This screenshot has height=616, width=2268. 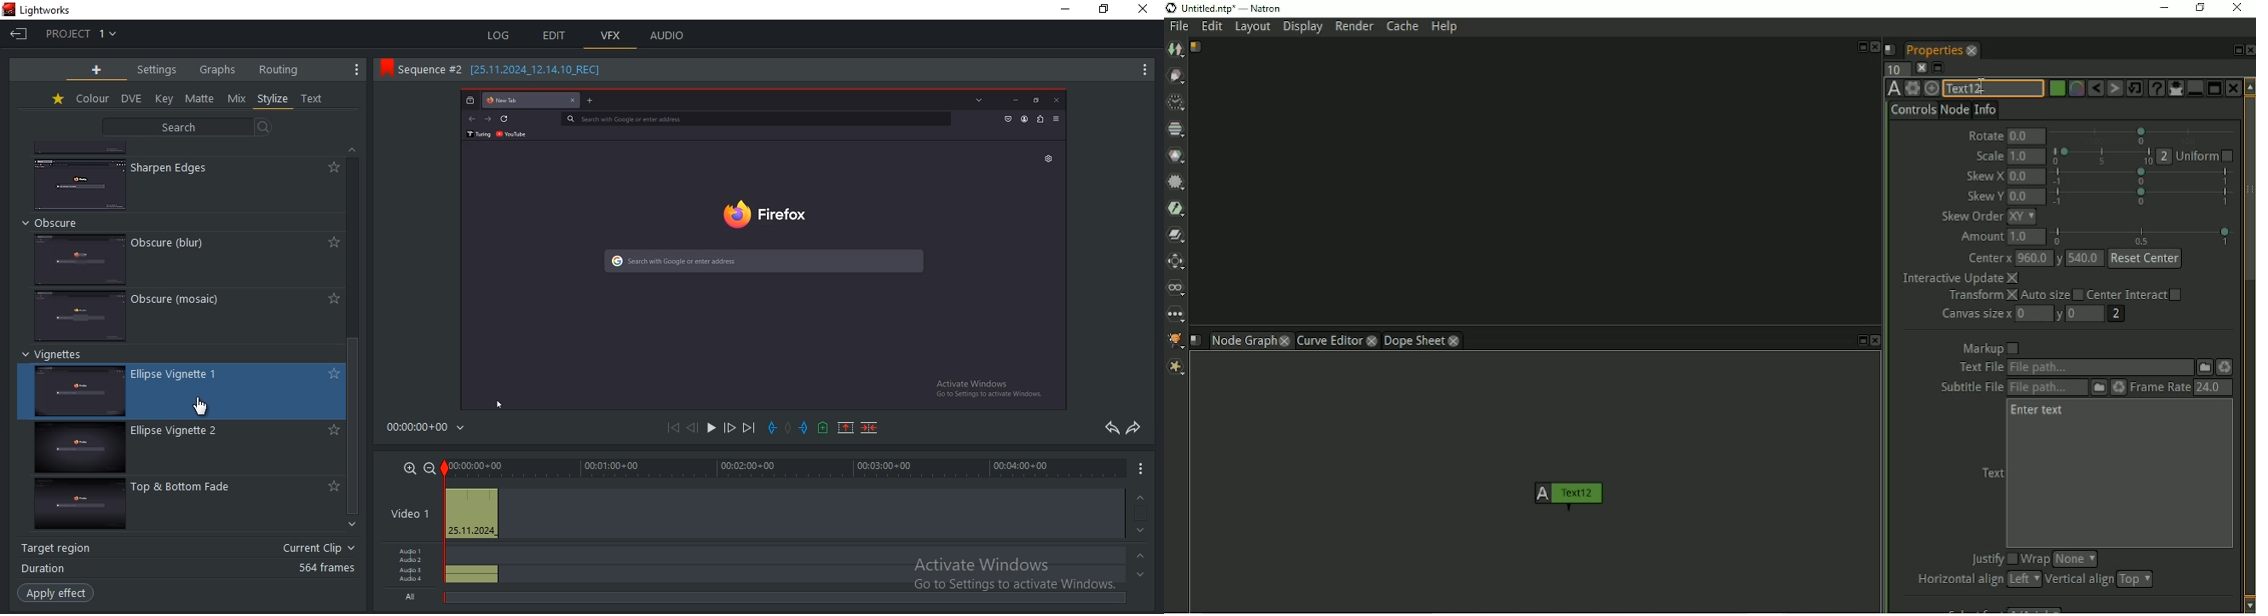 I want to click on option, so click(x=710, y=428).